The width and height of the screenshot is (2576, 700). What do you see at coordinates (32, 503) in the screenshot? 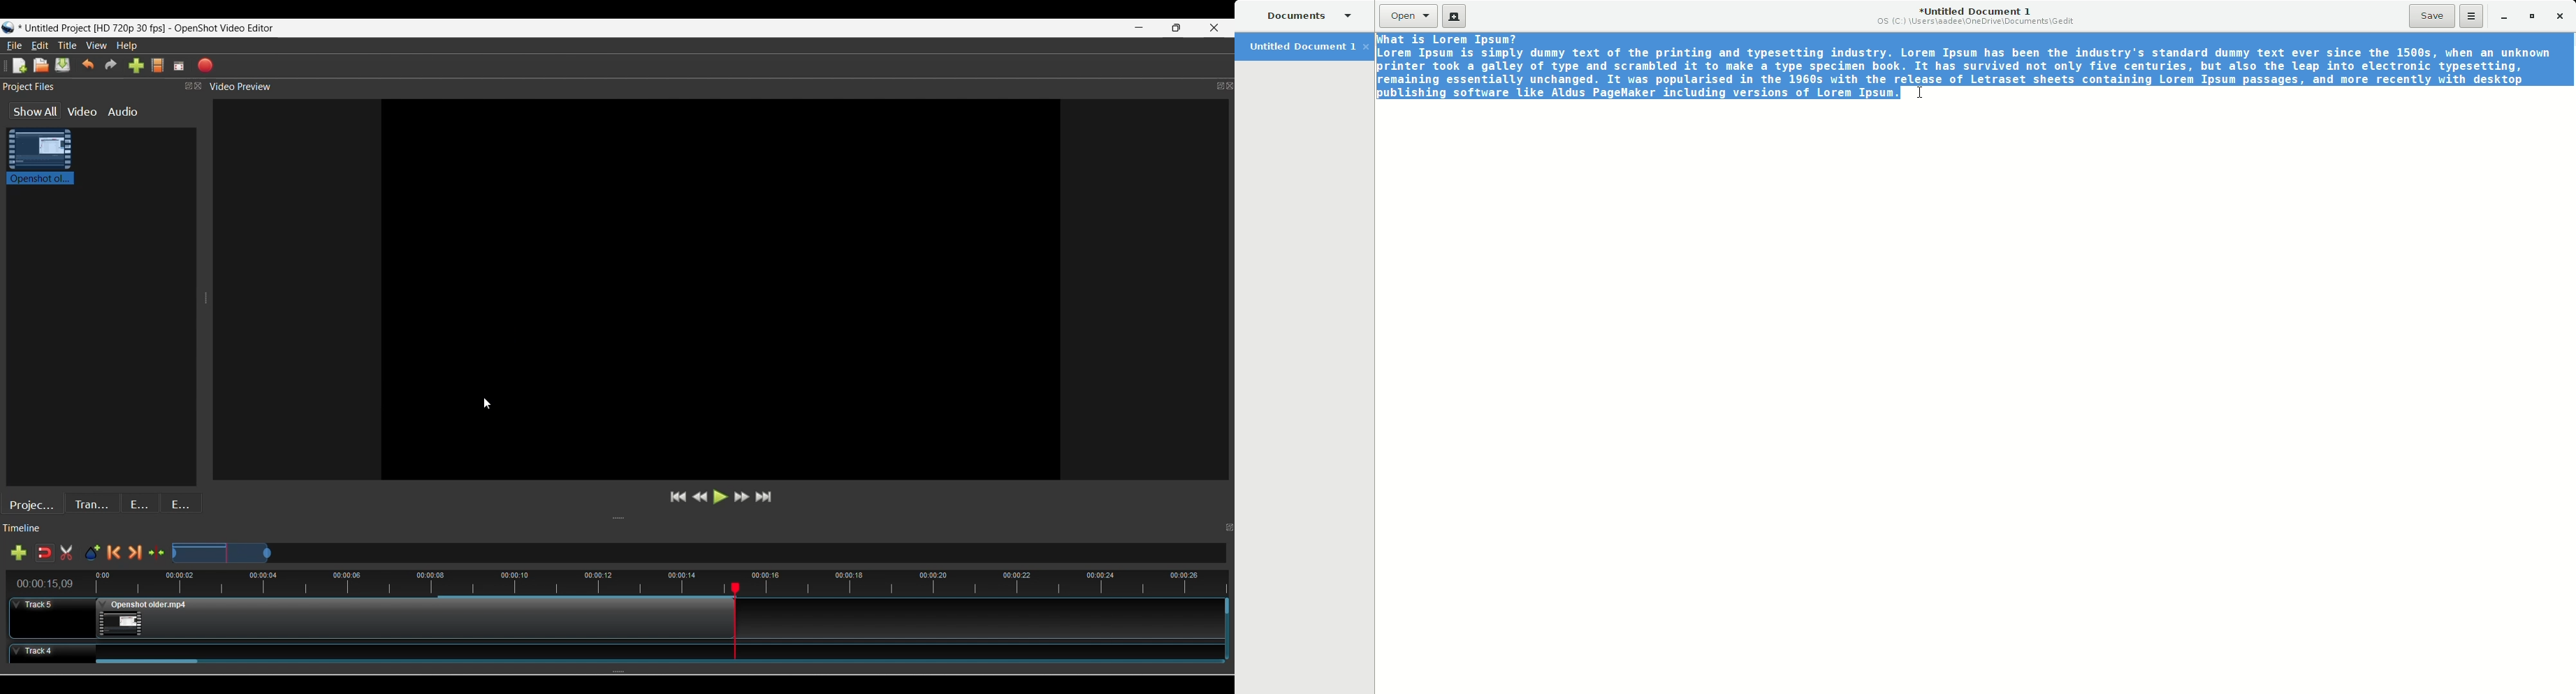
I see `Project files` at bounding box center [32, 503].